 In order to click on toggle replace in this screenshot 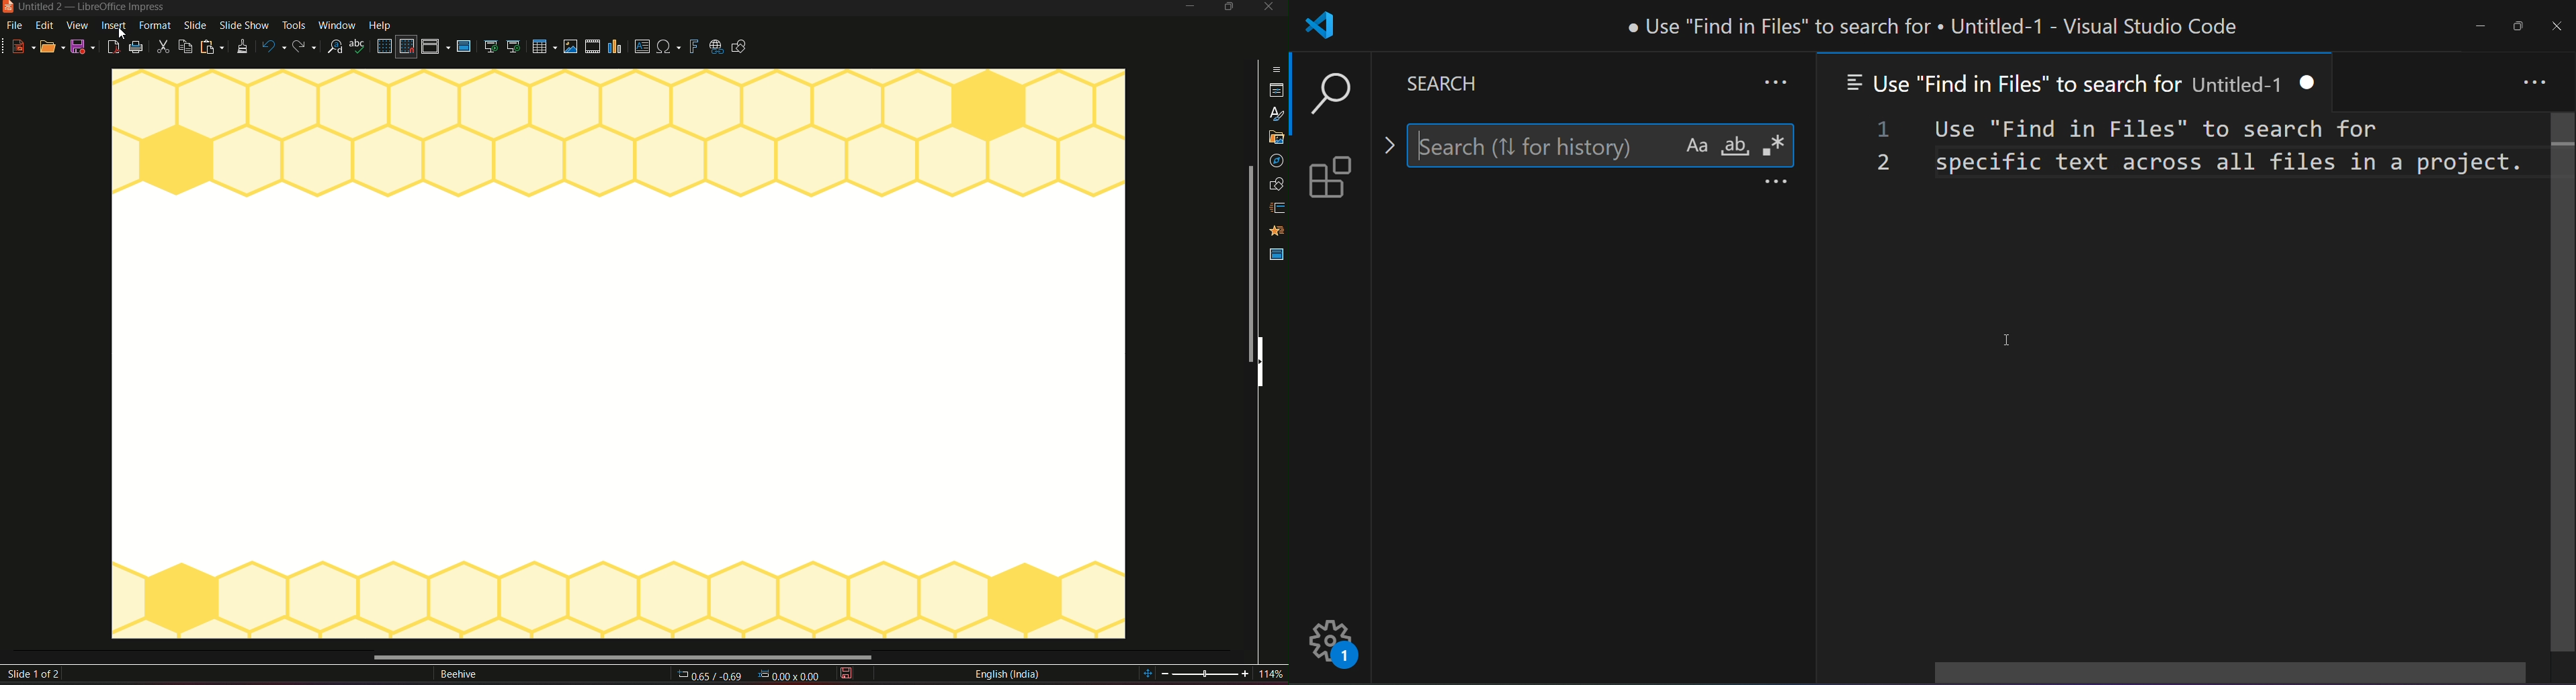, I will do `click(1386, 143)`.